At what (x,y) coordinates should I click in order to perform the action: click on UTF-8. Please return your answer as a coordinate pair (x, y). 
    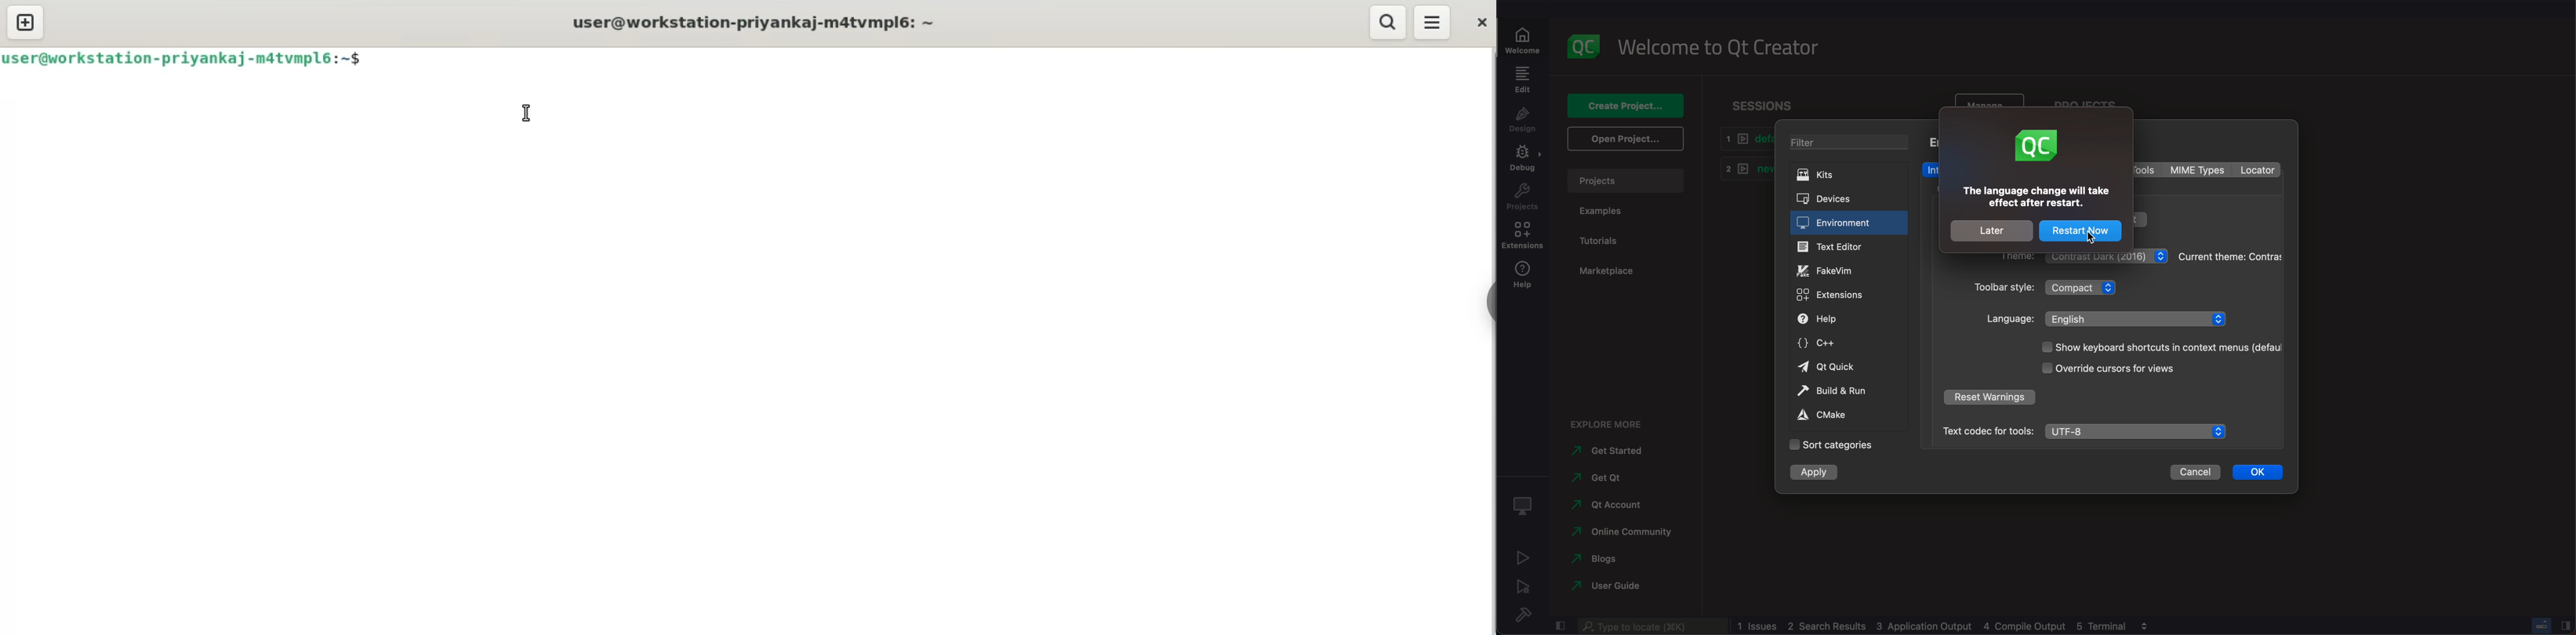
    Looking at the image, I should click on (2135, 430).